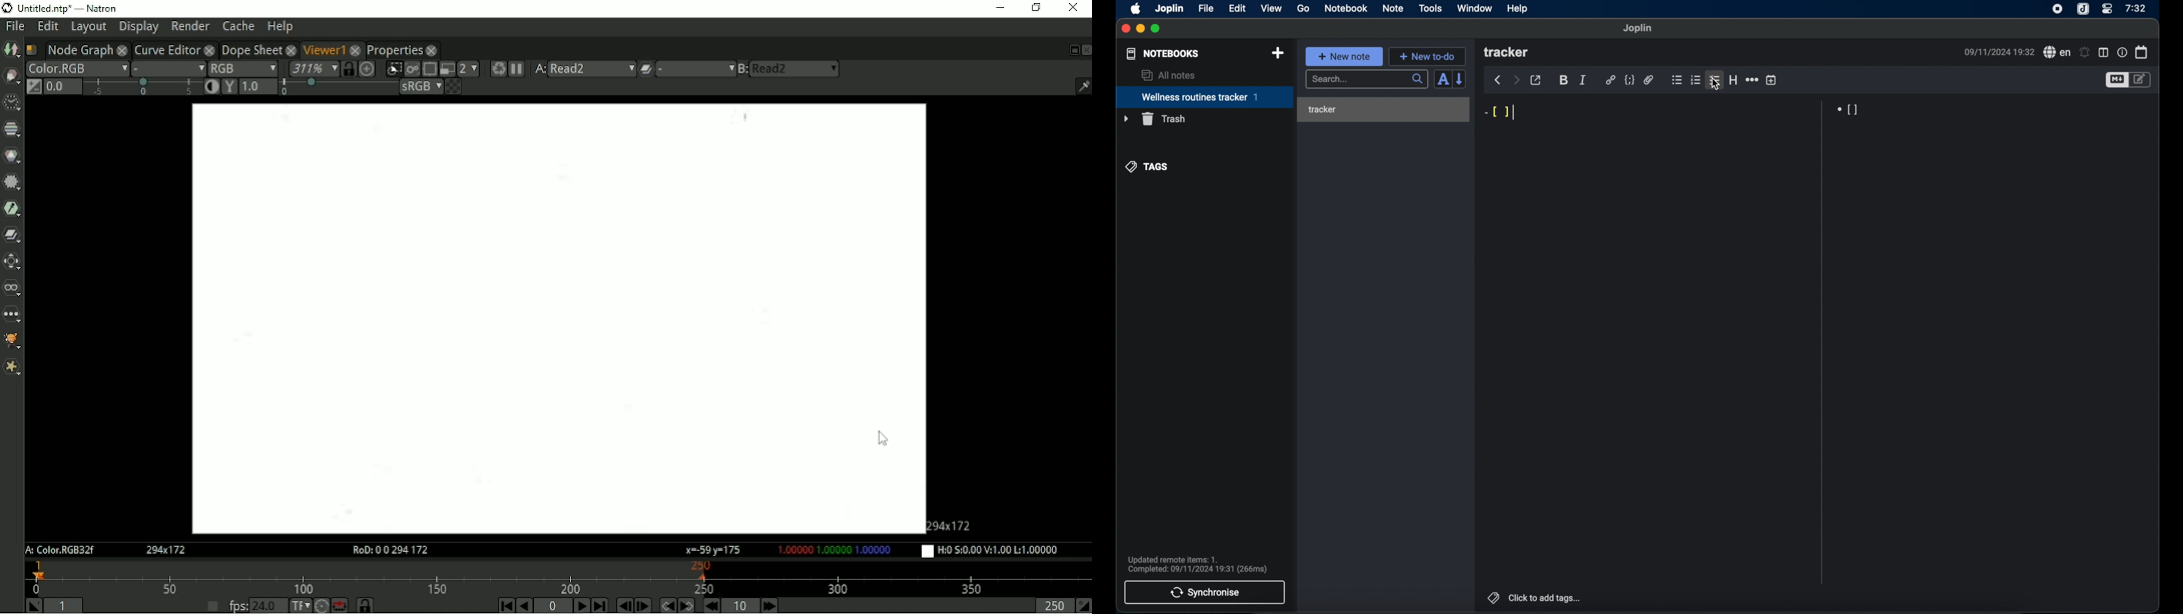  I want to click on bulleted list, so click(1677, 80).